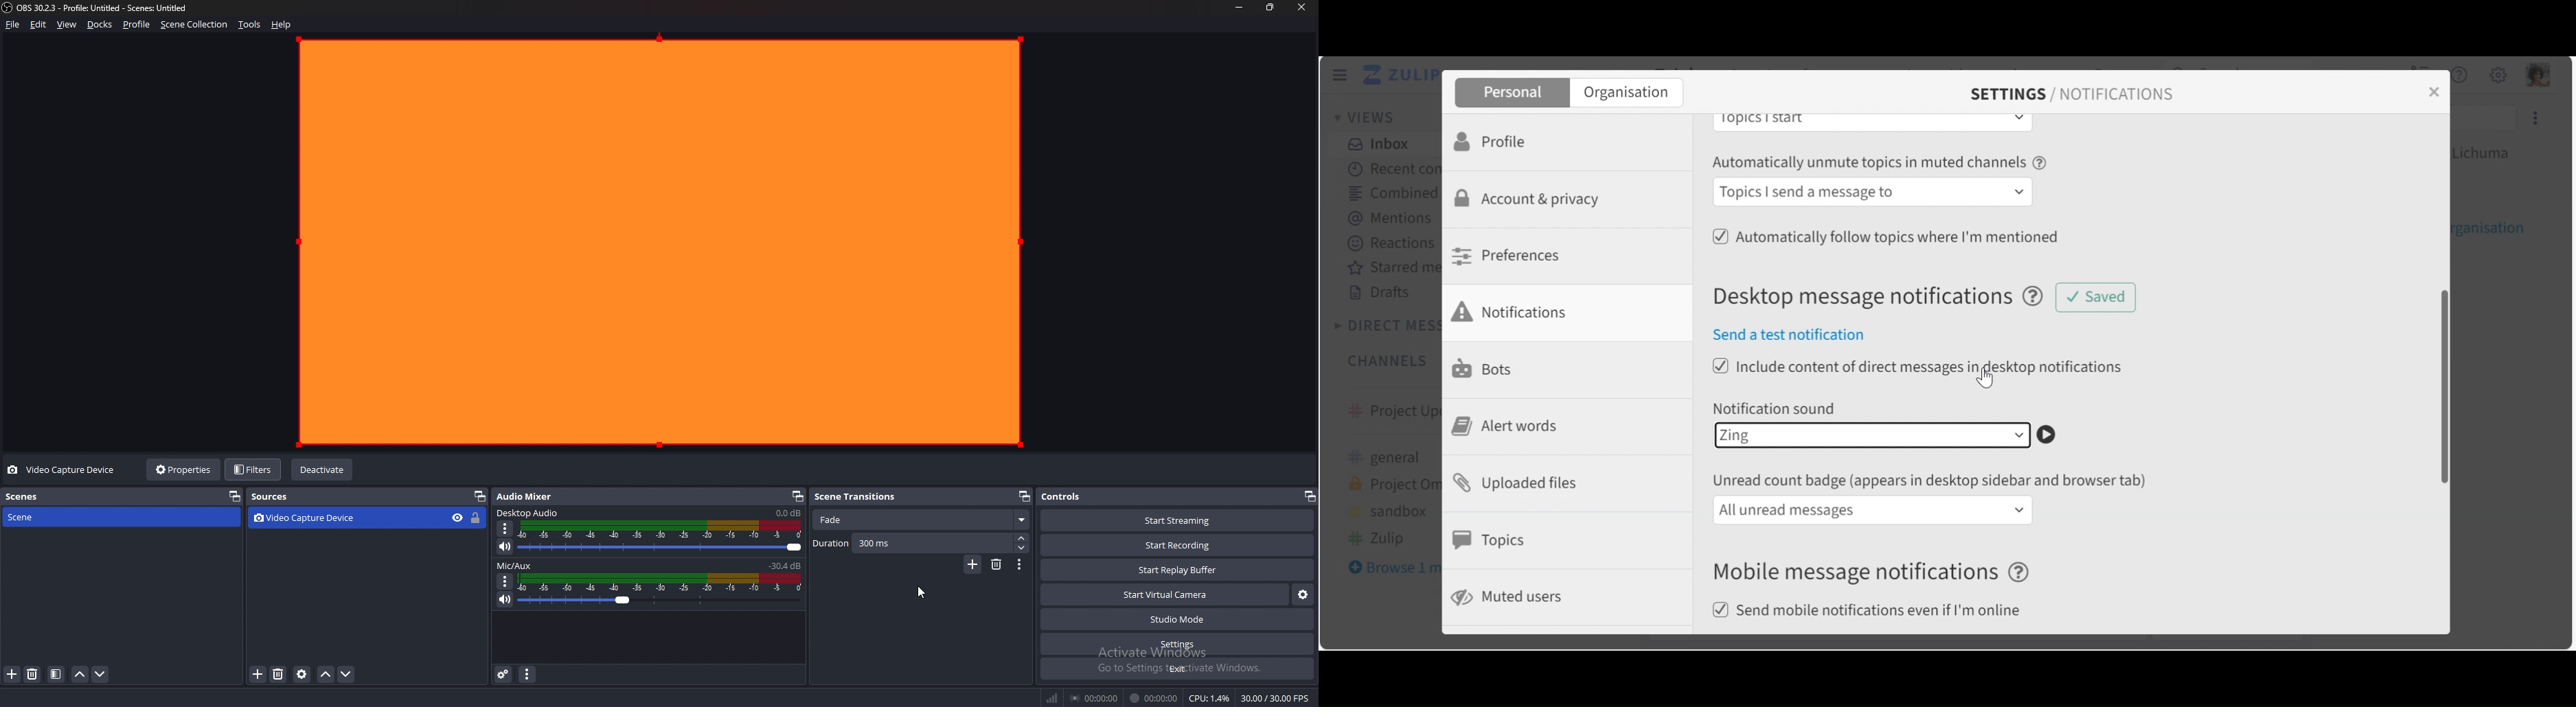 The height and width of the screenshot is (728, 2576). I want to click on close, so click(2439, 98).